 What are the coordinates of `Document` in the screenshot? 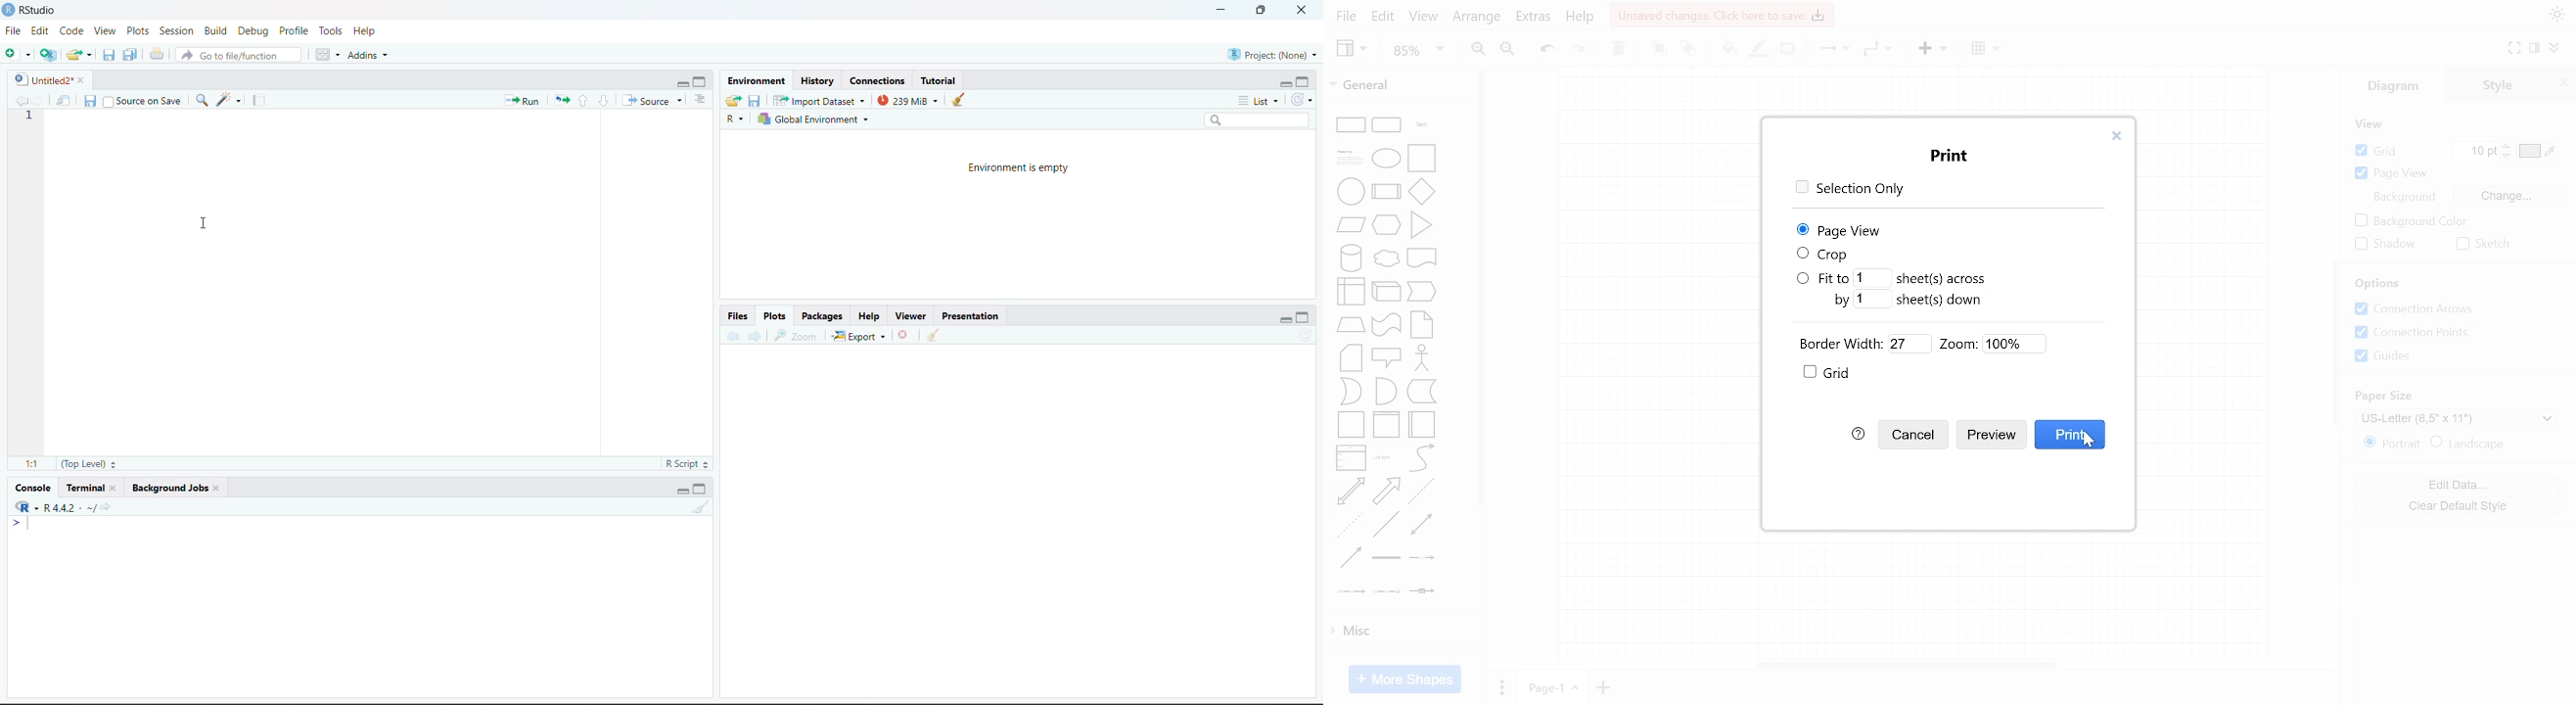 It's located at (1421, 258).